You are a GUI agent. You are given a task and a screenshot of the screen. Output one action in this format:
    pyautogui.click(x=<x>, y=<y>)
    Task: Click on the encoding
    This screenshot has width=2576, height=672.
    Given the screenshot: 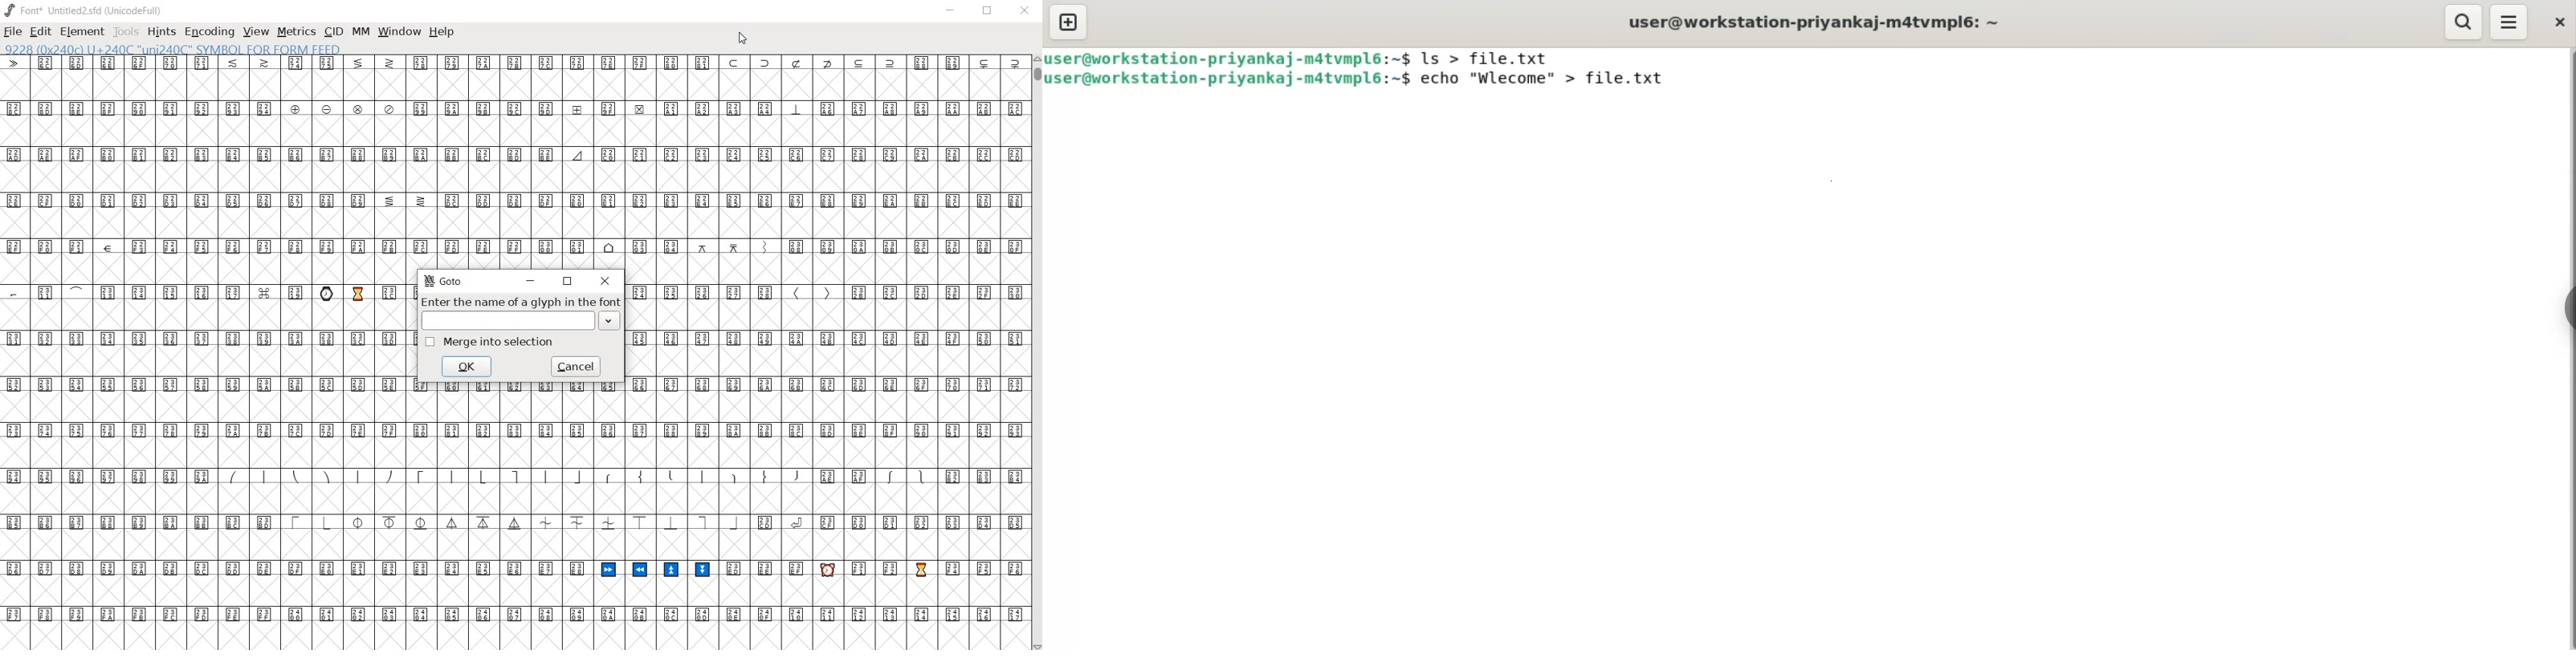 What is the action you would take?
    pyautogui.click(x=210, y=33)
    